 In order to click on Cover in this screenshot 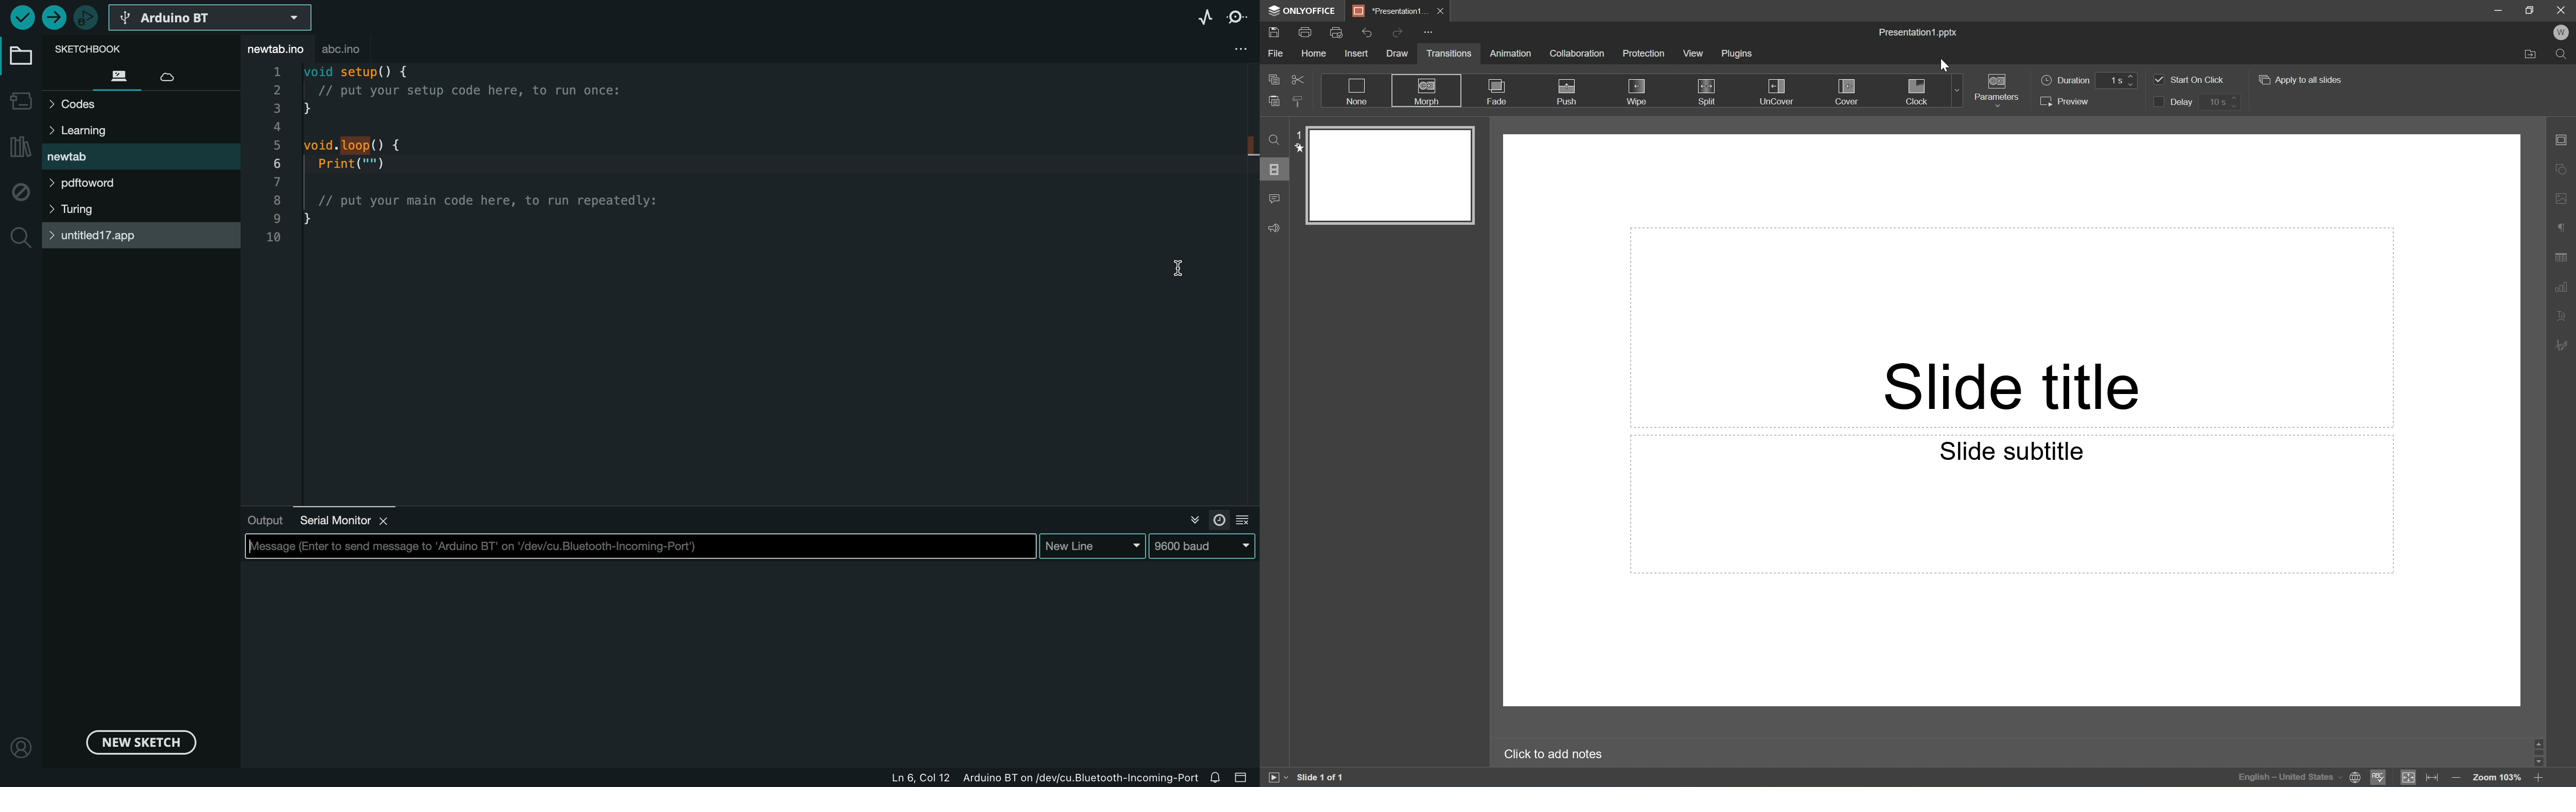, I will do `click(1846, 92)`.